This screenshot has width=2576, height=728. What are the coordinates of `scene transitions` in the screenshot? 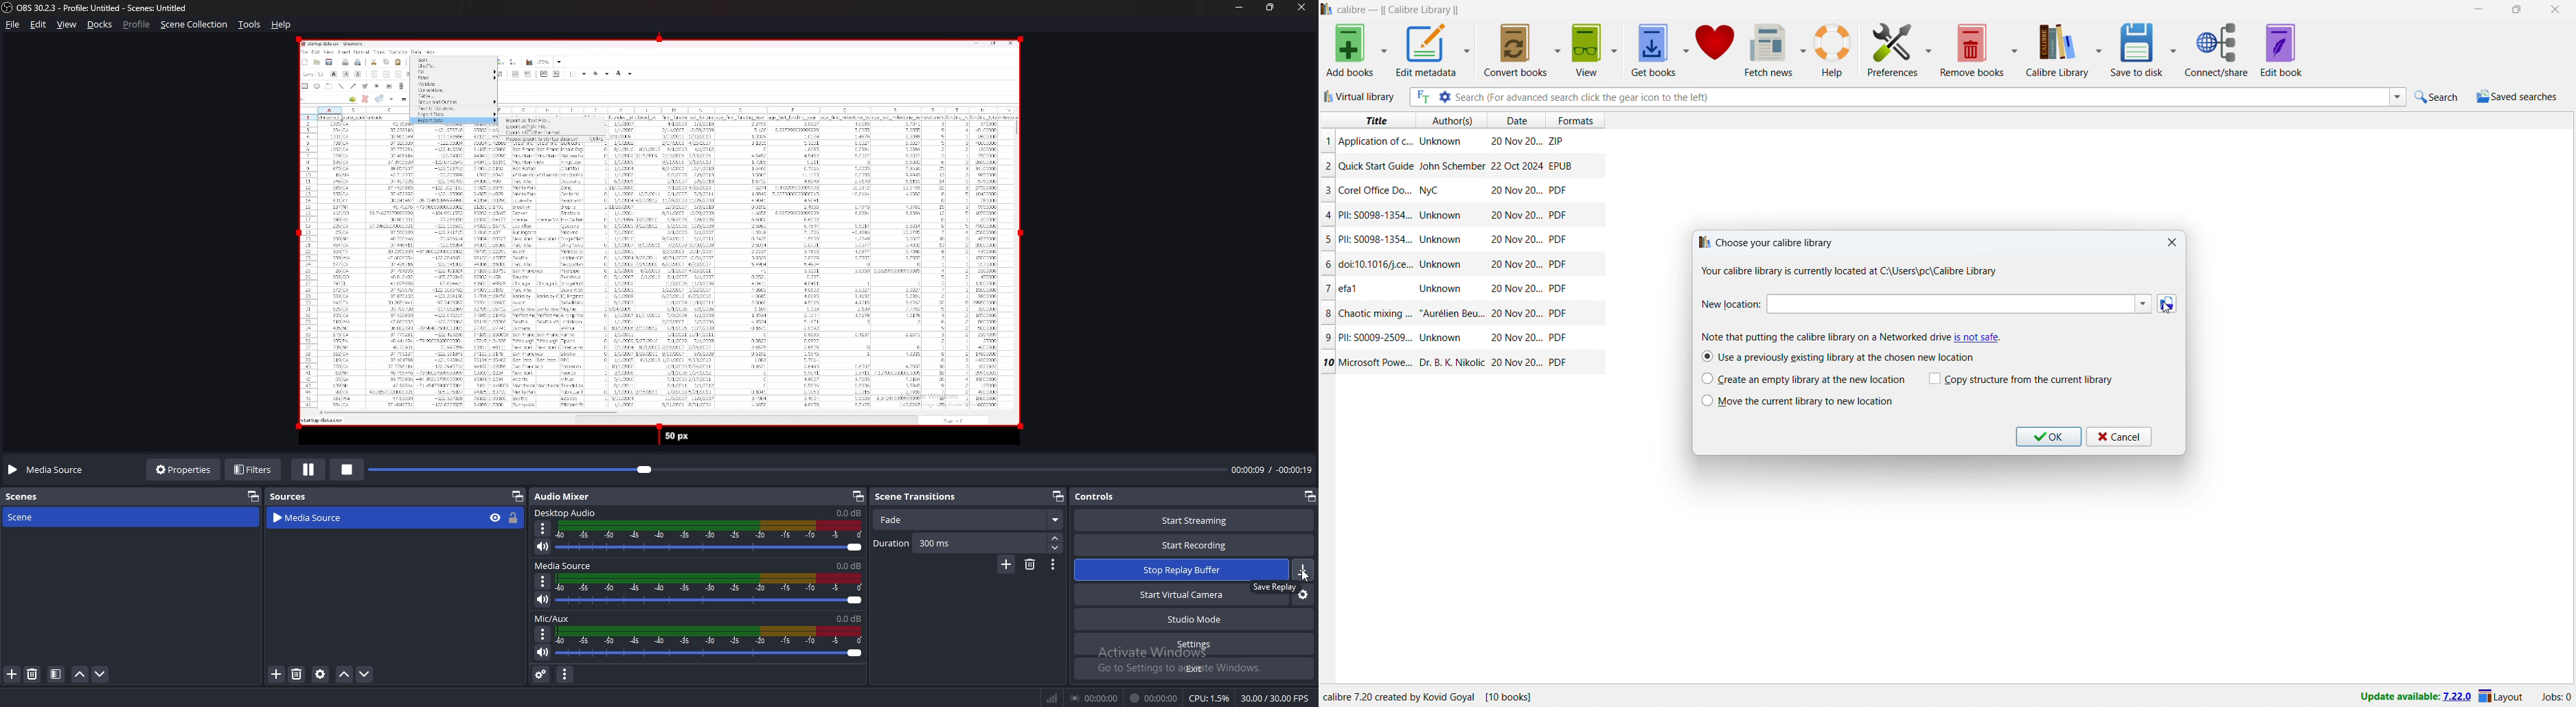 It's located at (924, 497).